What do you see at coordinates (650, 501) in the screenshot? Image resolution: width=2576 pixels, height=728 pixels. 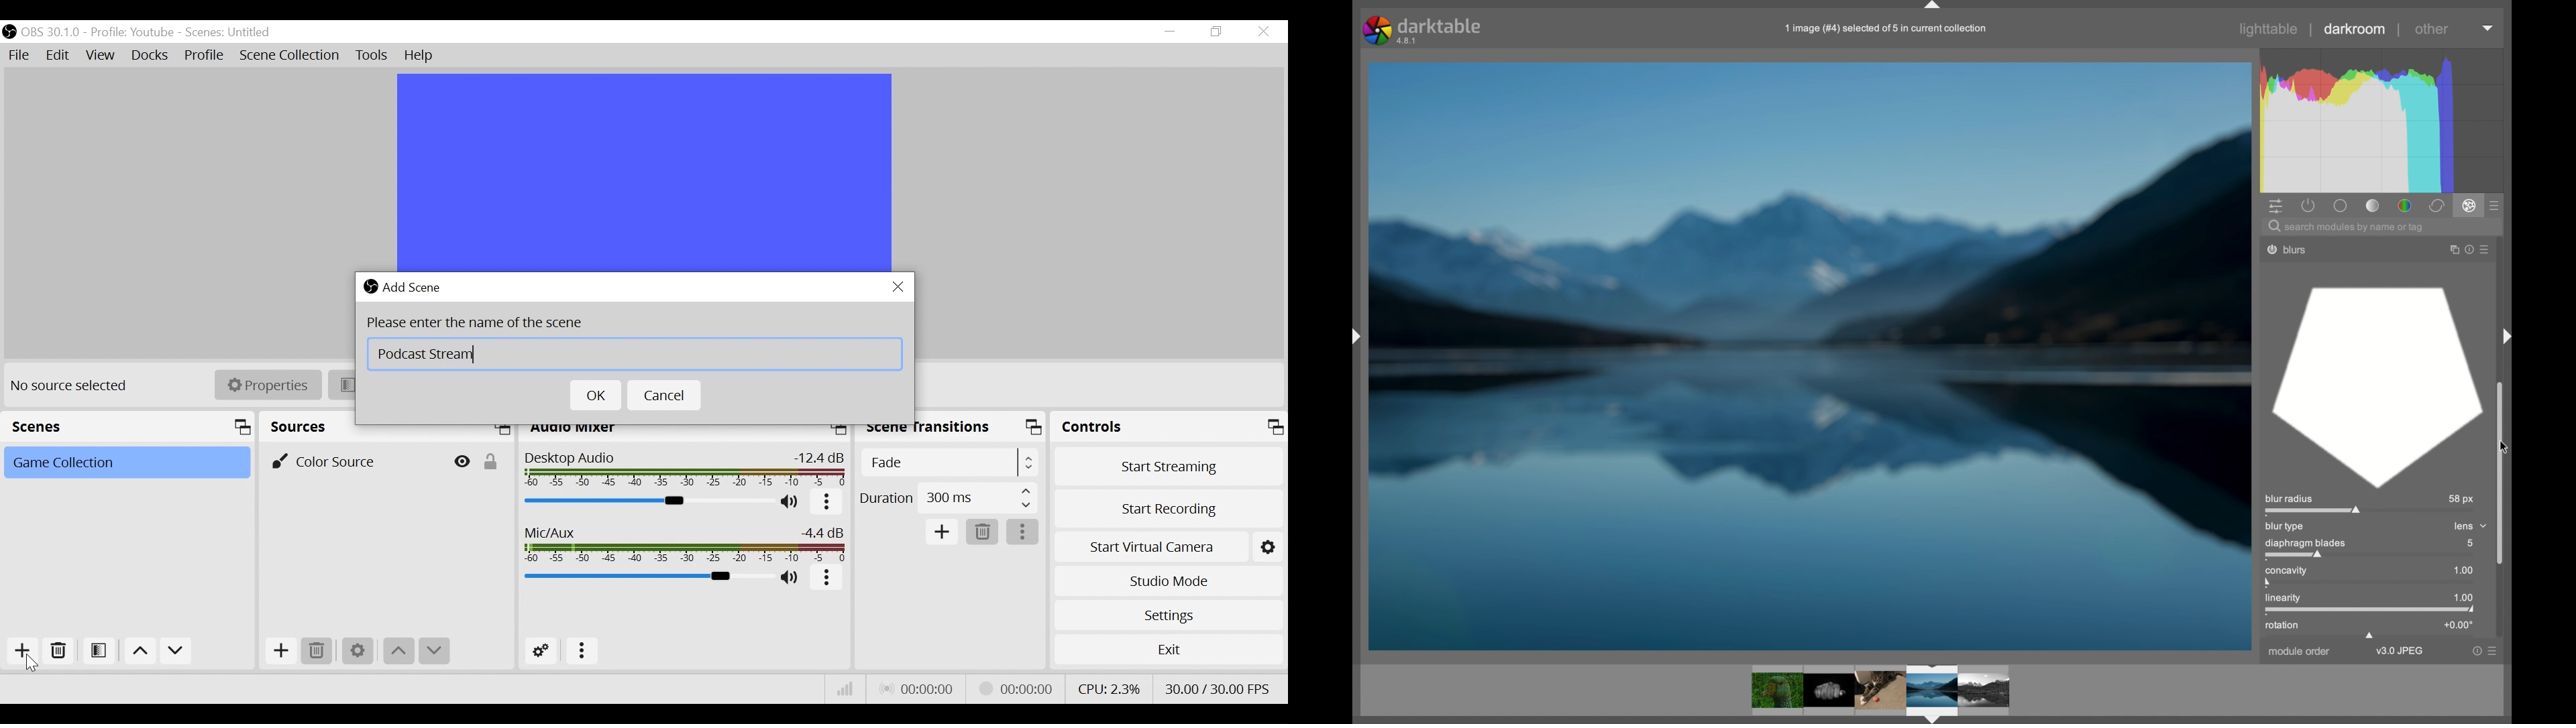 I see `Desktop Audio Slider` at bounding box center [650, 501].